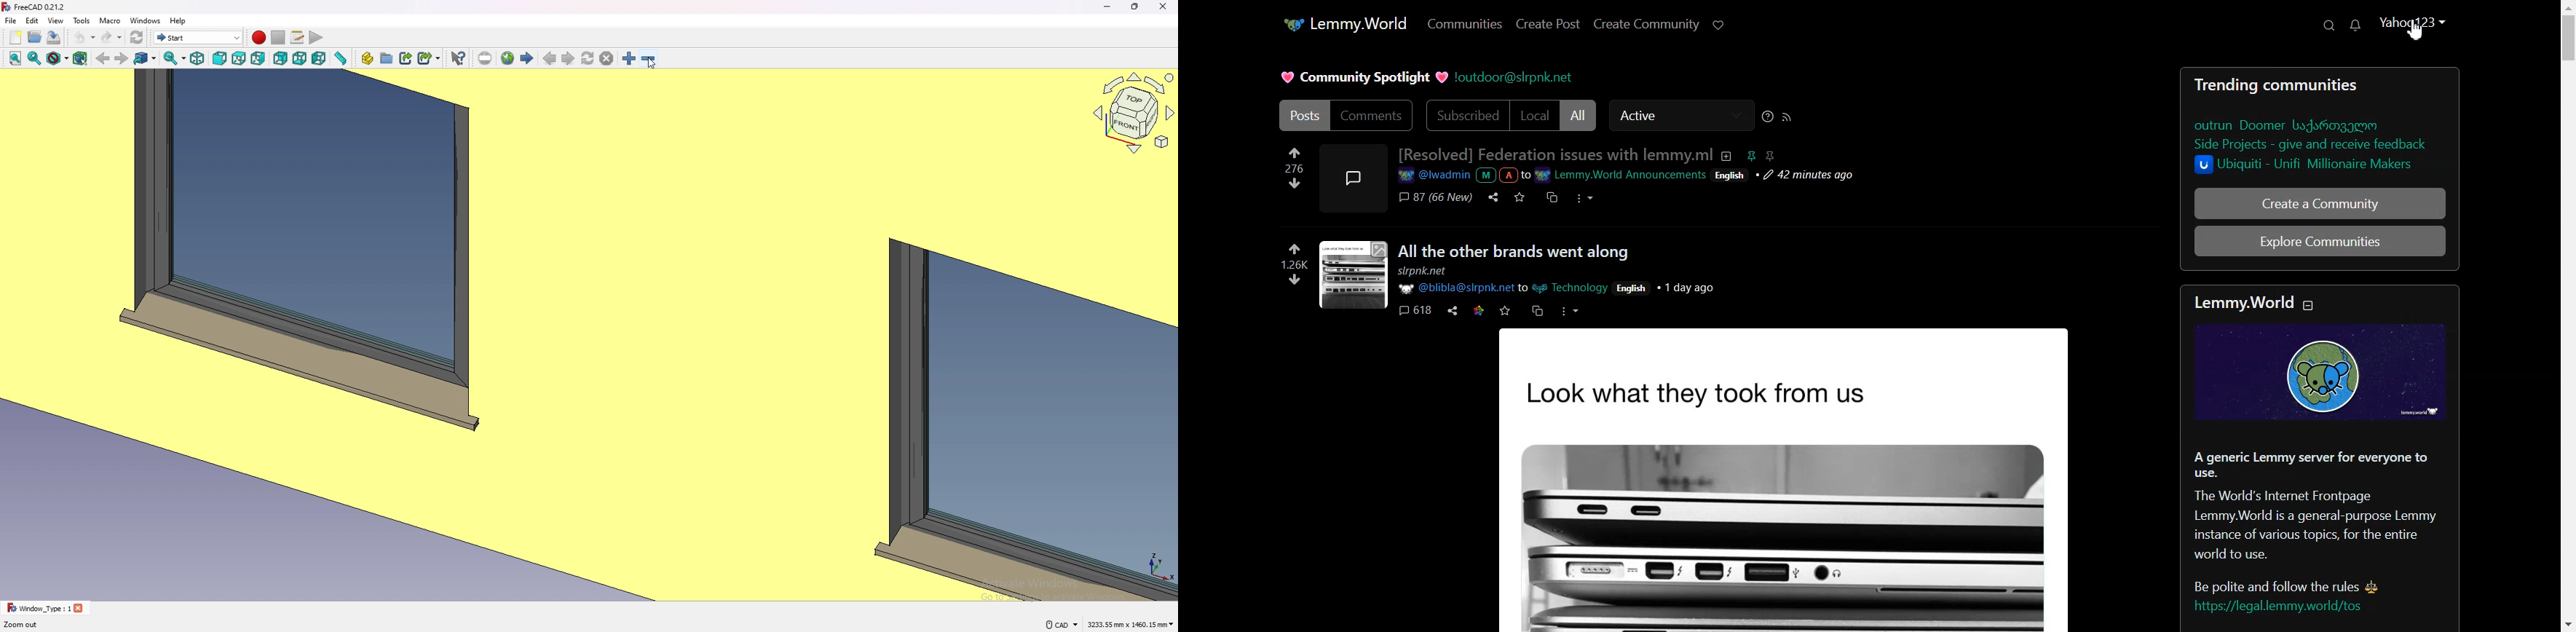  Describe the element at coordinates (1554, 154) in the screenshot. I see `[Resolved] Federation issues with lemmy.ml` at that location.